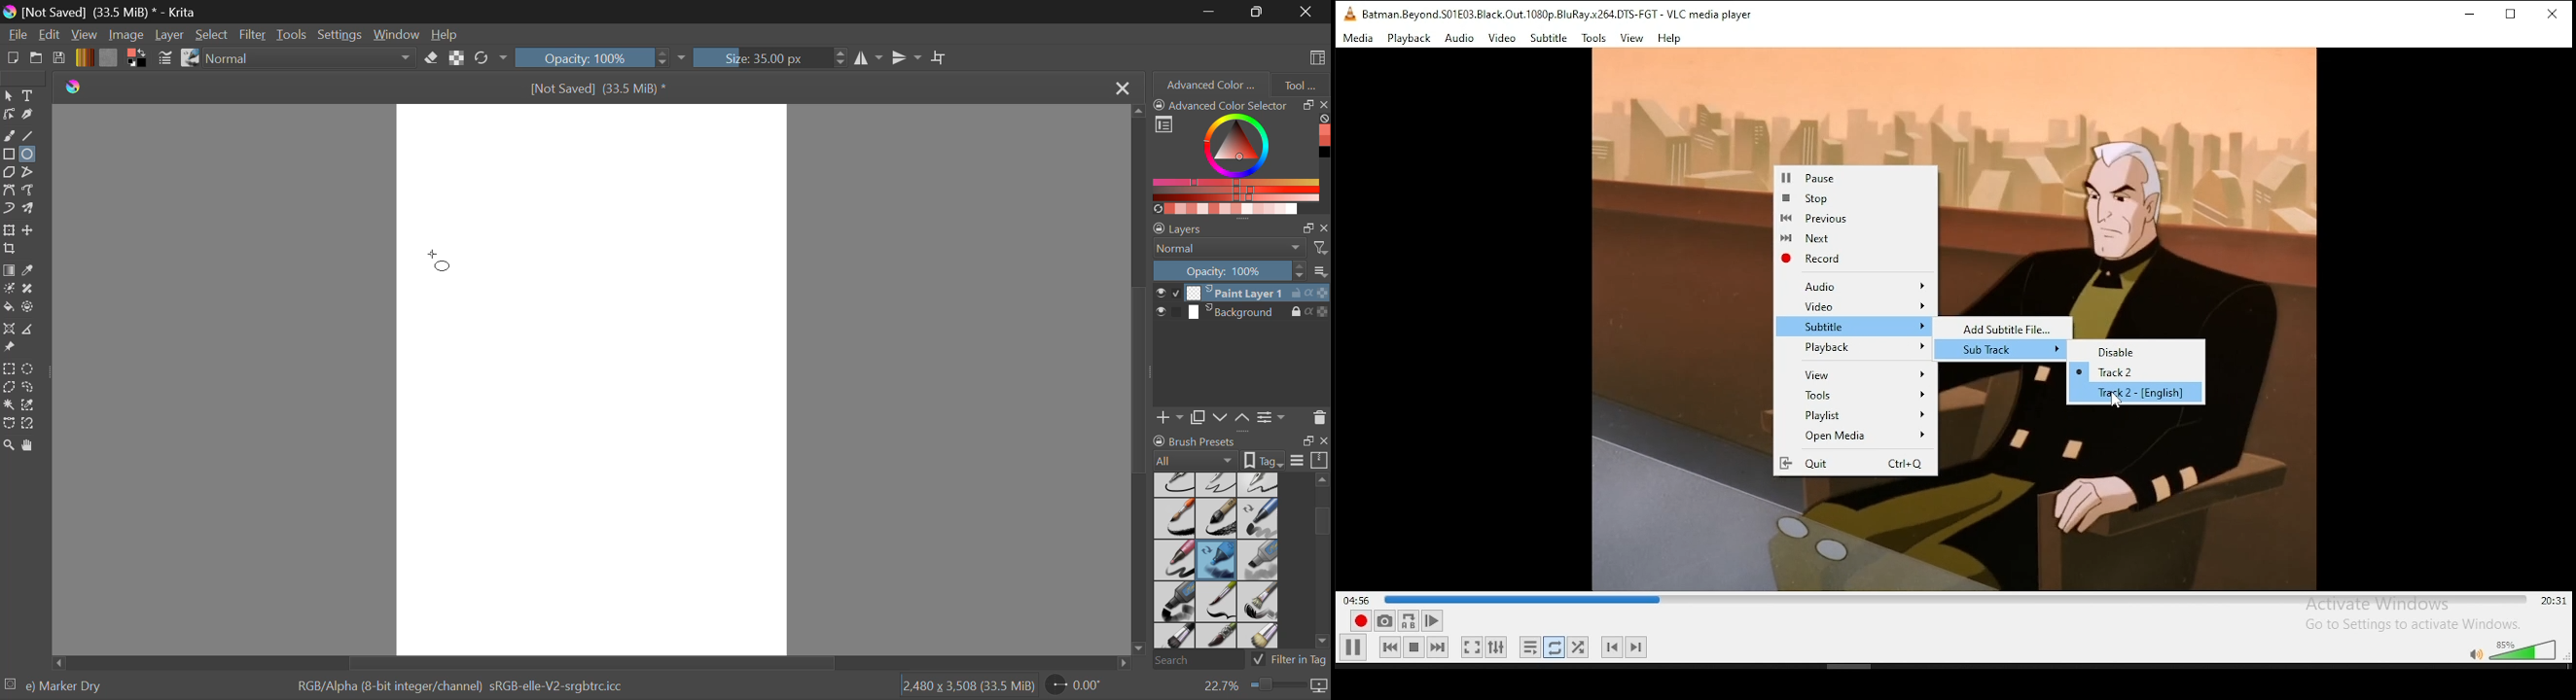  What do you see at coordinates (1580, 647) in the screenshot?
I see `shuffle` at bounding box center [1580, 647].